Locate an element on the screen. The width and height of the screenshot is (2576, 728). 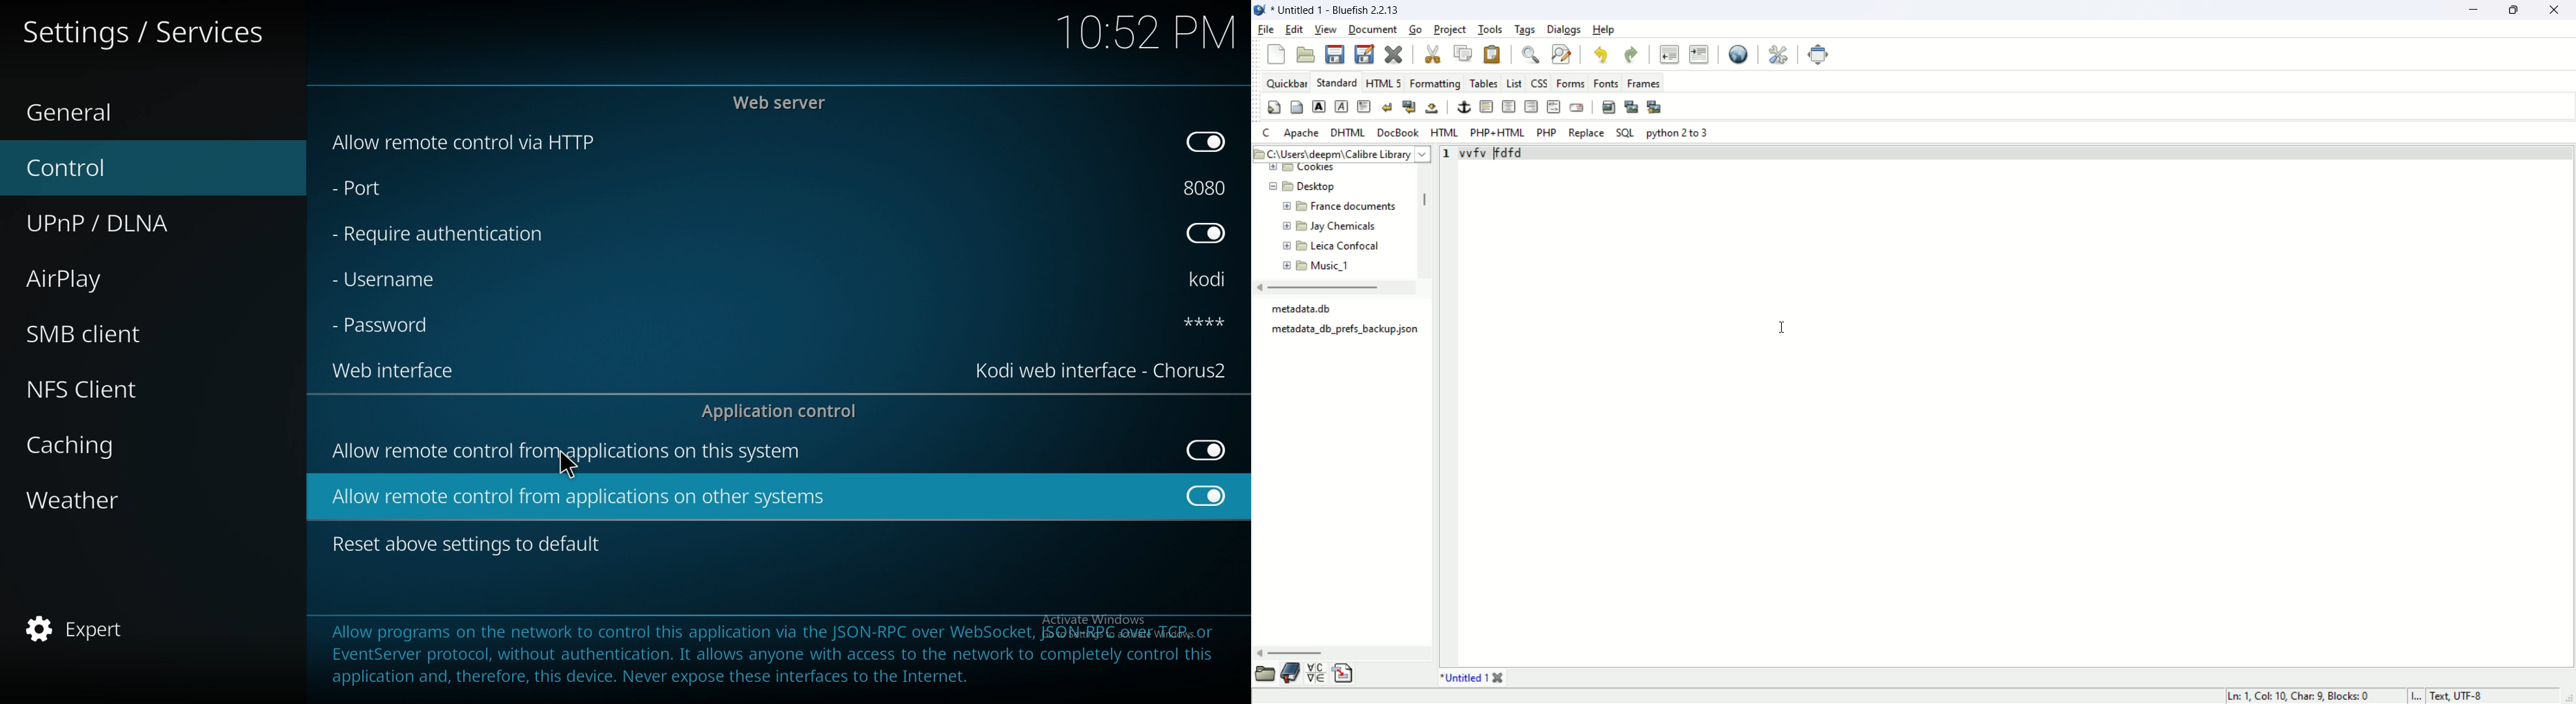
web interface is located at coordinates (1103, 371).